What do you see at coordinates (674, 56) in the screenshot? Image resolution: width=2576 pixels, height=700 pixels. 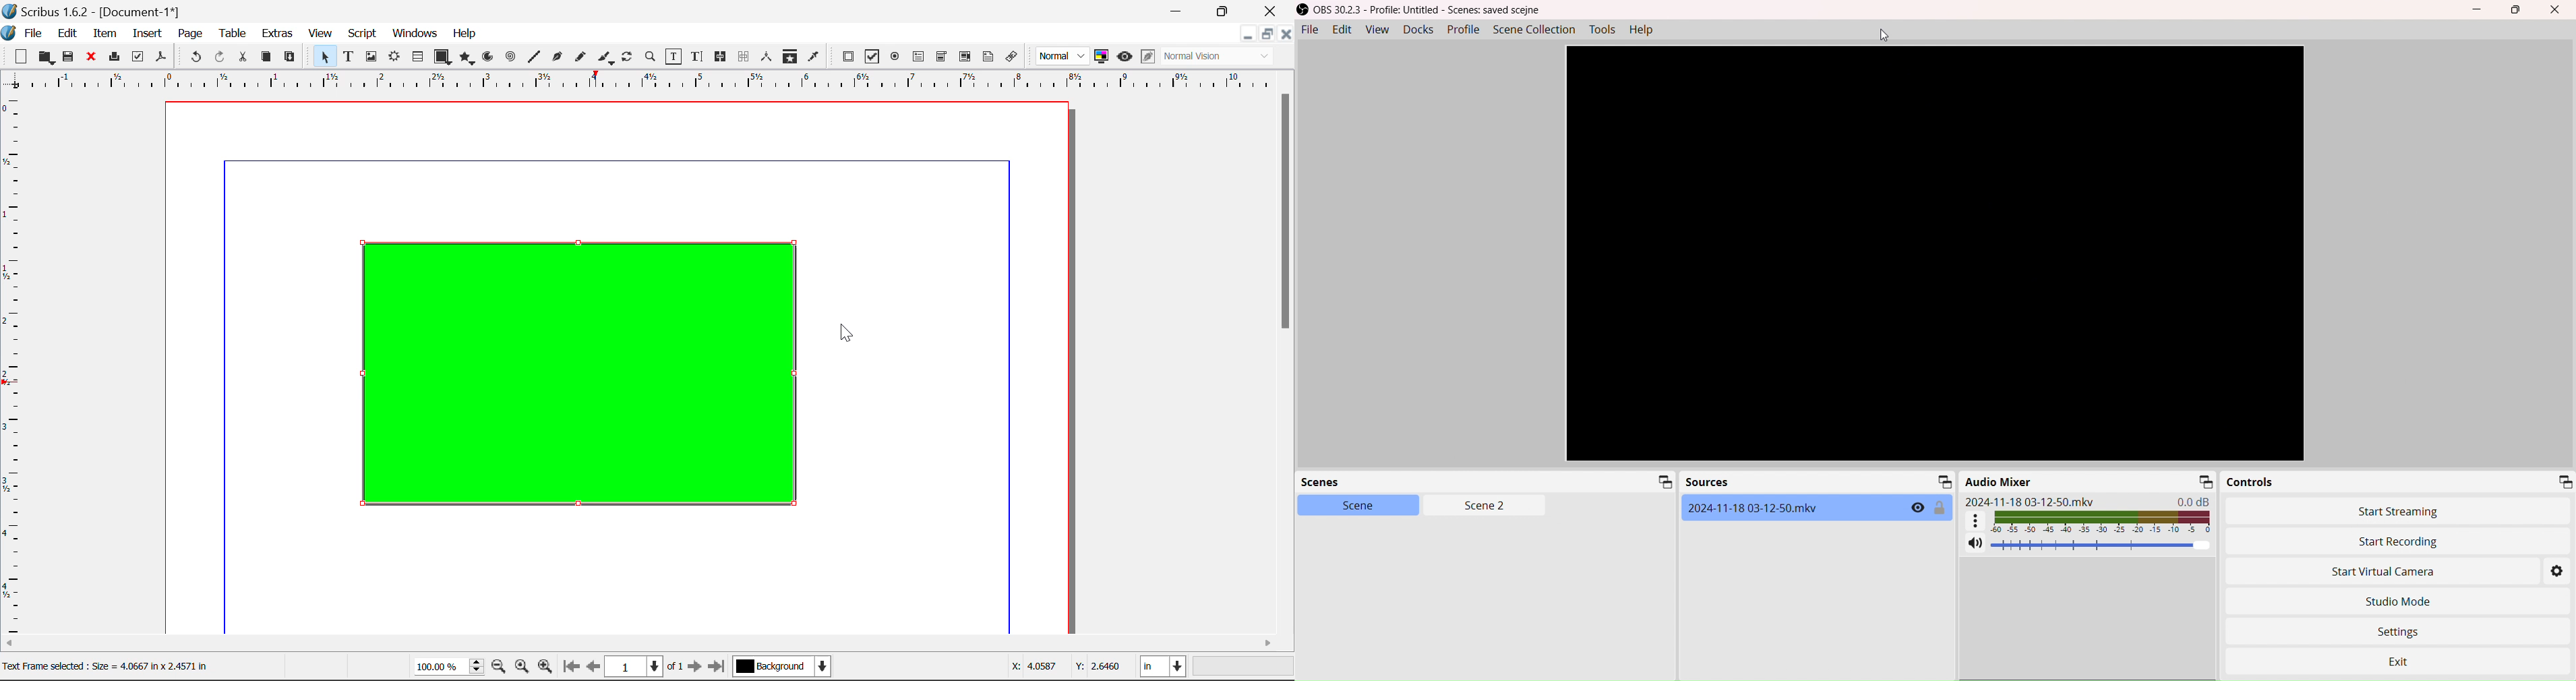 I see `Edit Contents of Frame` at bounding box center [674, 56].